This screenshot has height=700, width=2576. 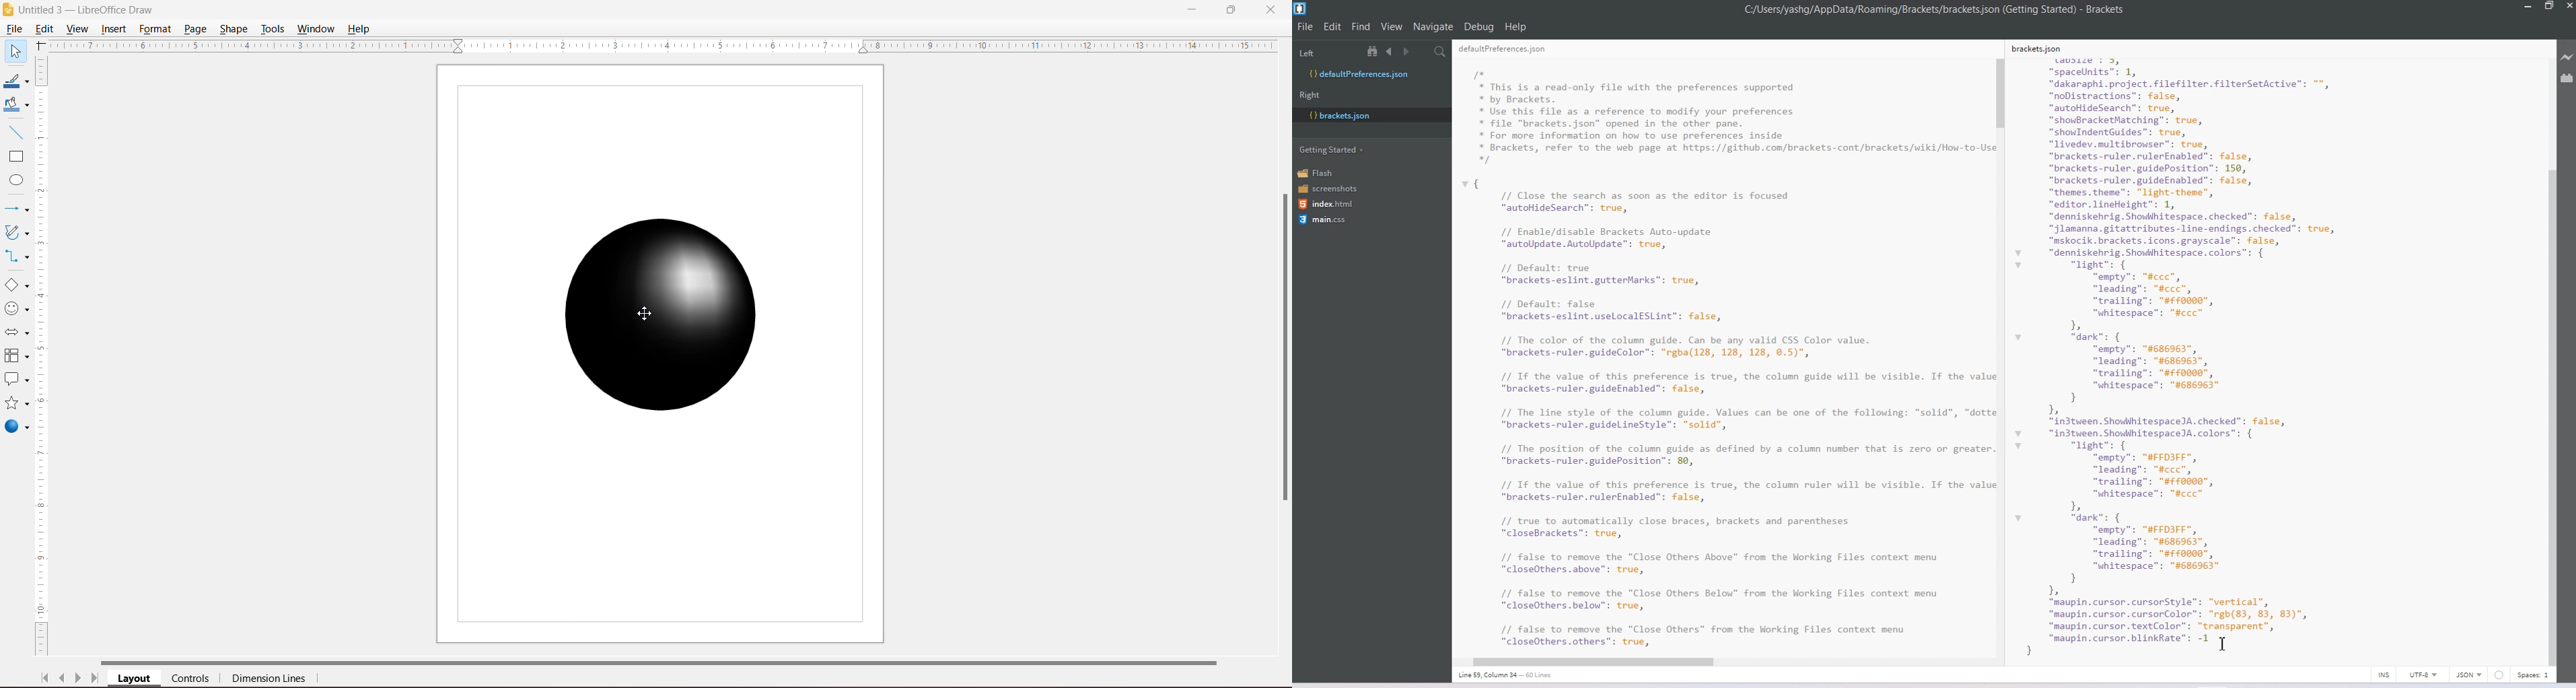 What do you see at coordinates (15, 232) in the screenshot?
I see `Curves and Polygons` at bounding box center [15, 232].